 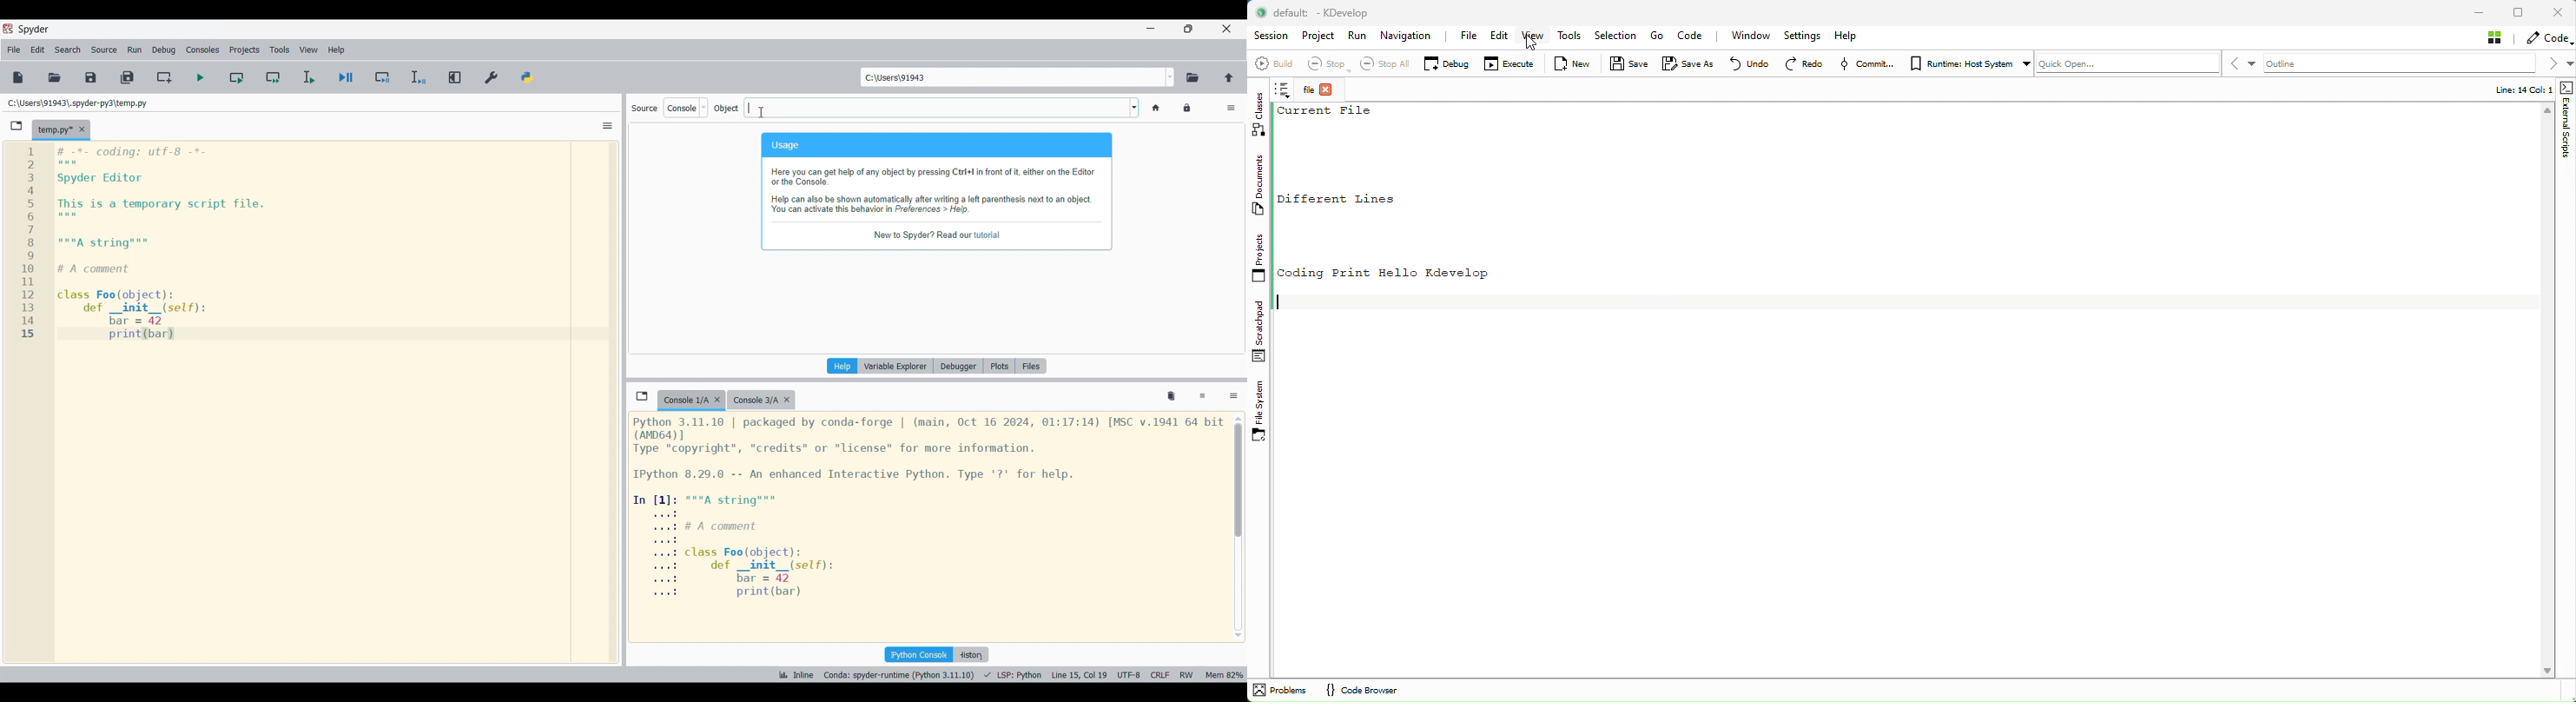 What do you see at coordinates (34, 29) in the screenshot?
I see `Software logo` at bounding box center [34, 29].